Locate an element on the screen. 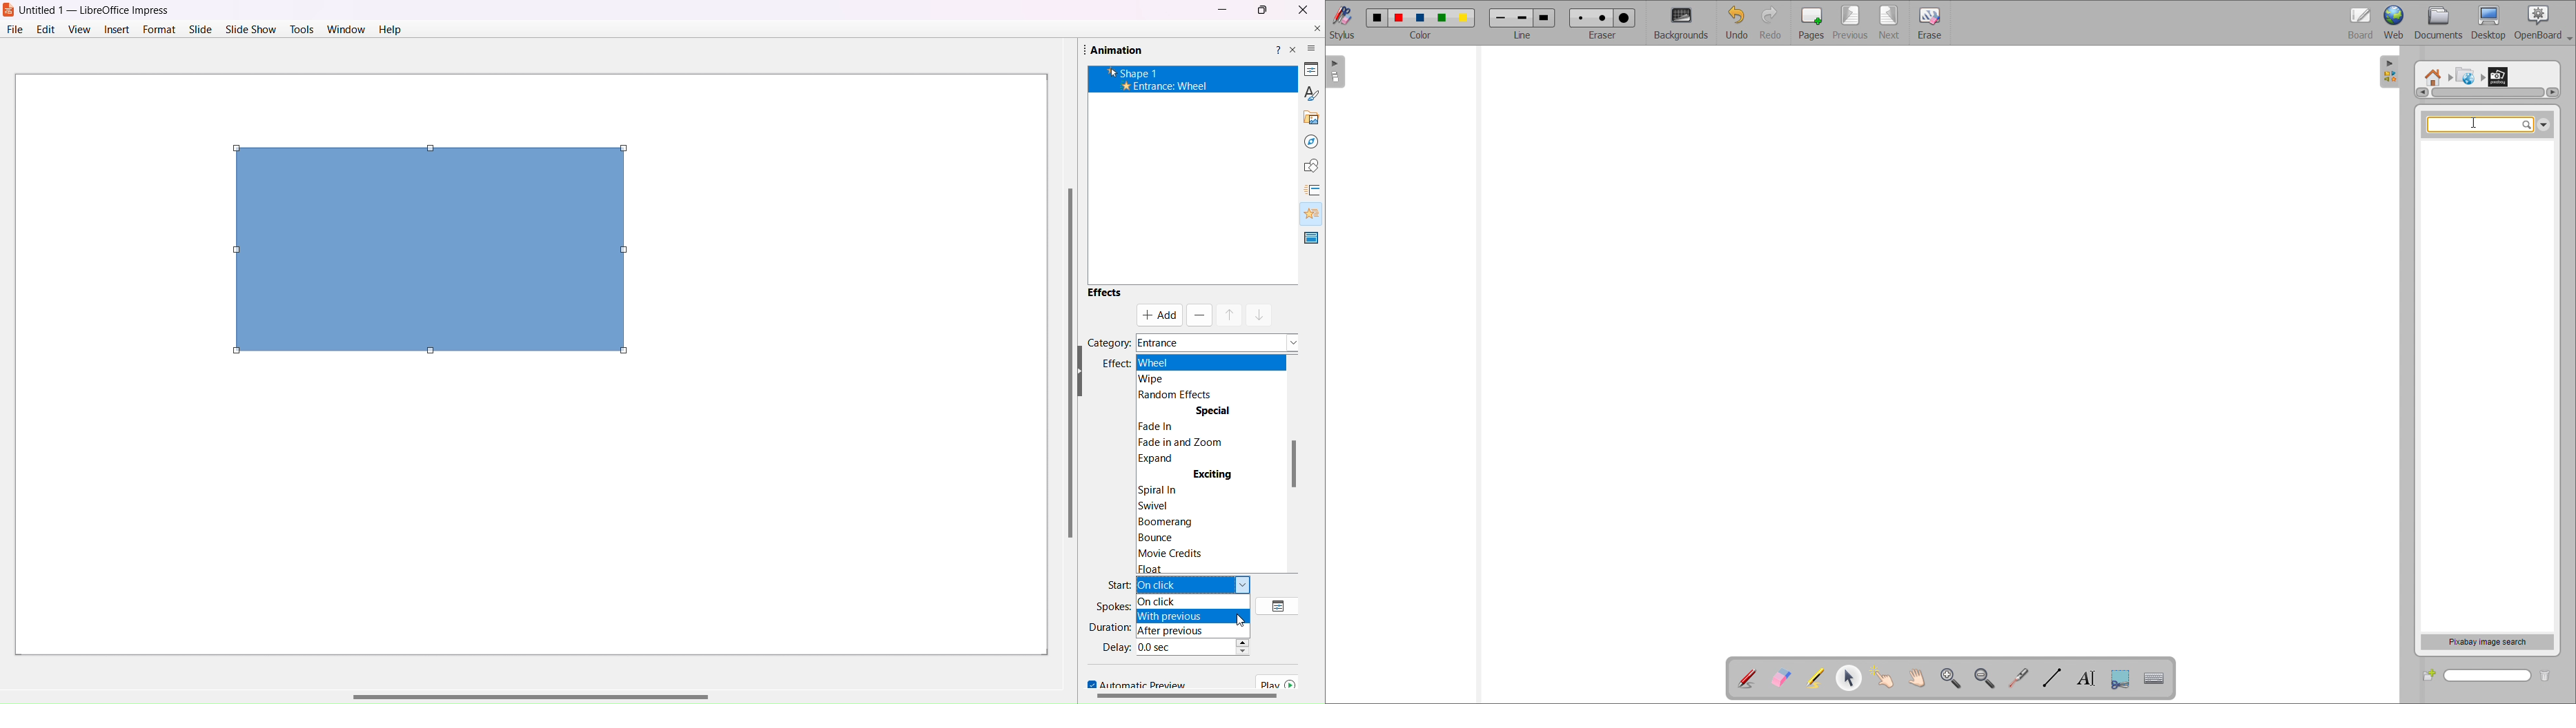 The image size is (2576, 728). documents is located at coordinates (2439, 23).